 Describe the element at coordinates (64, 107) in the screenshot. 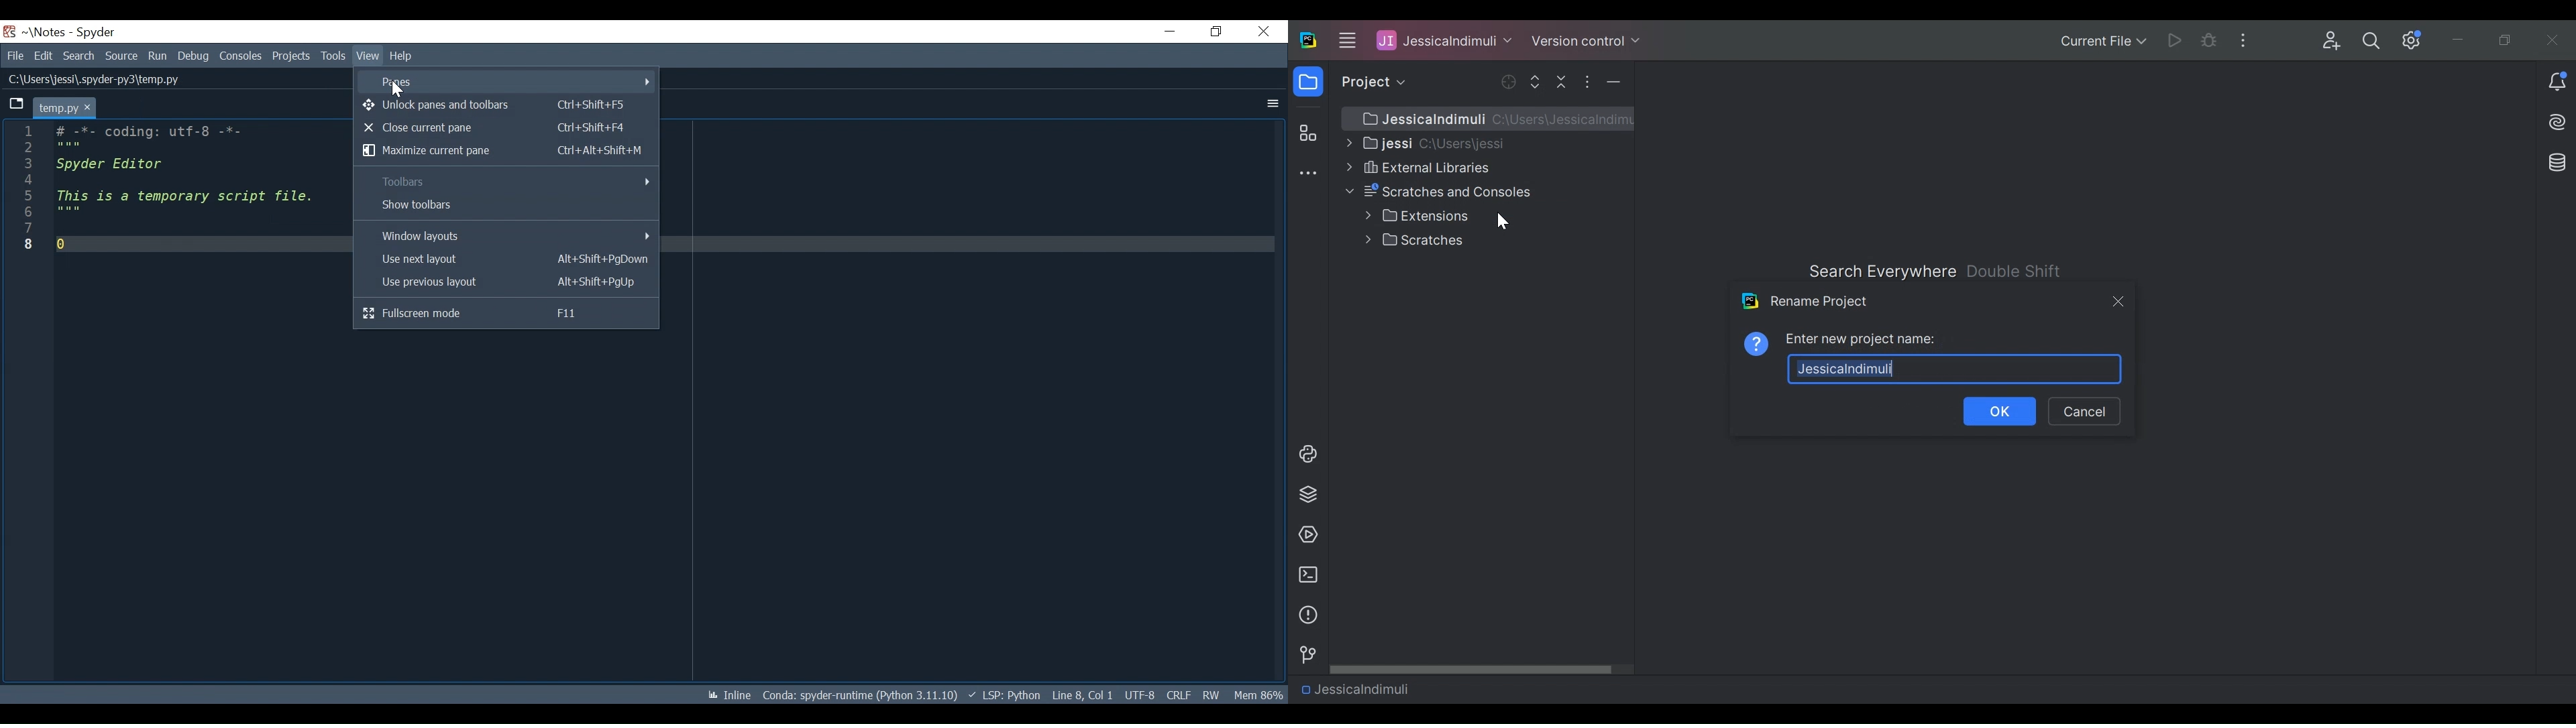

I see `temp.py` at that location.